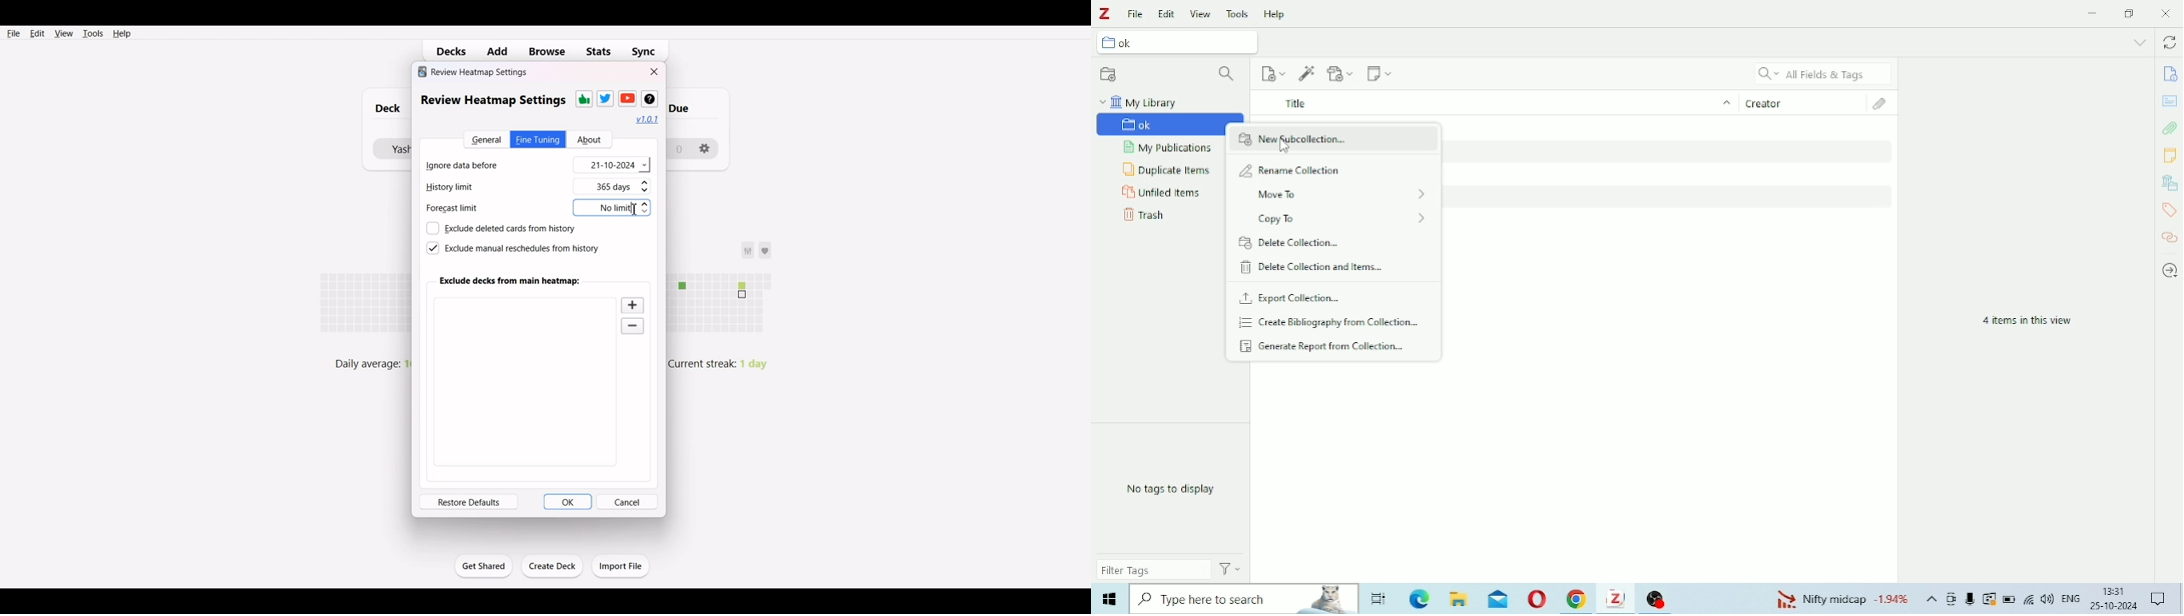  What do you see at coordinates (725, 363) in the screenshot?
I see `Current streak: 1 day` at bounding box center [725, 363].